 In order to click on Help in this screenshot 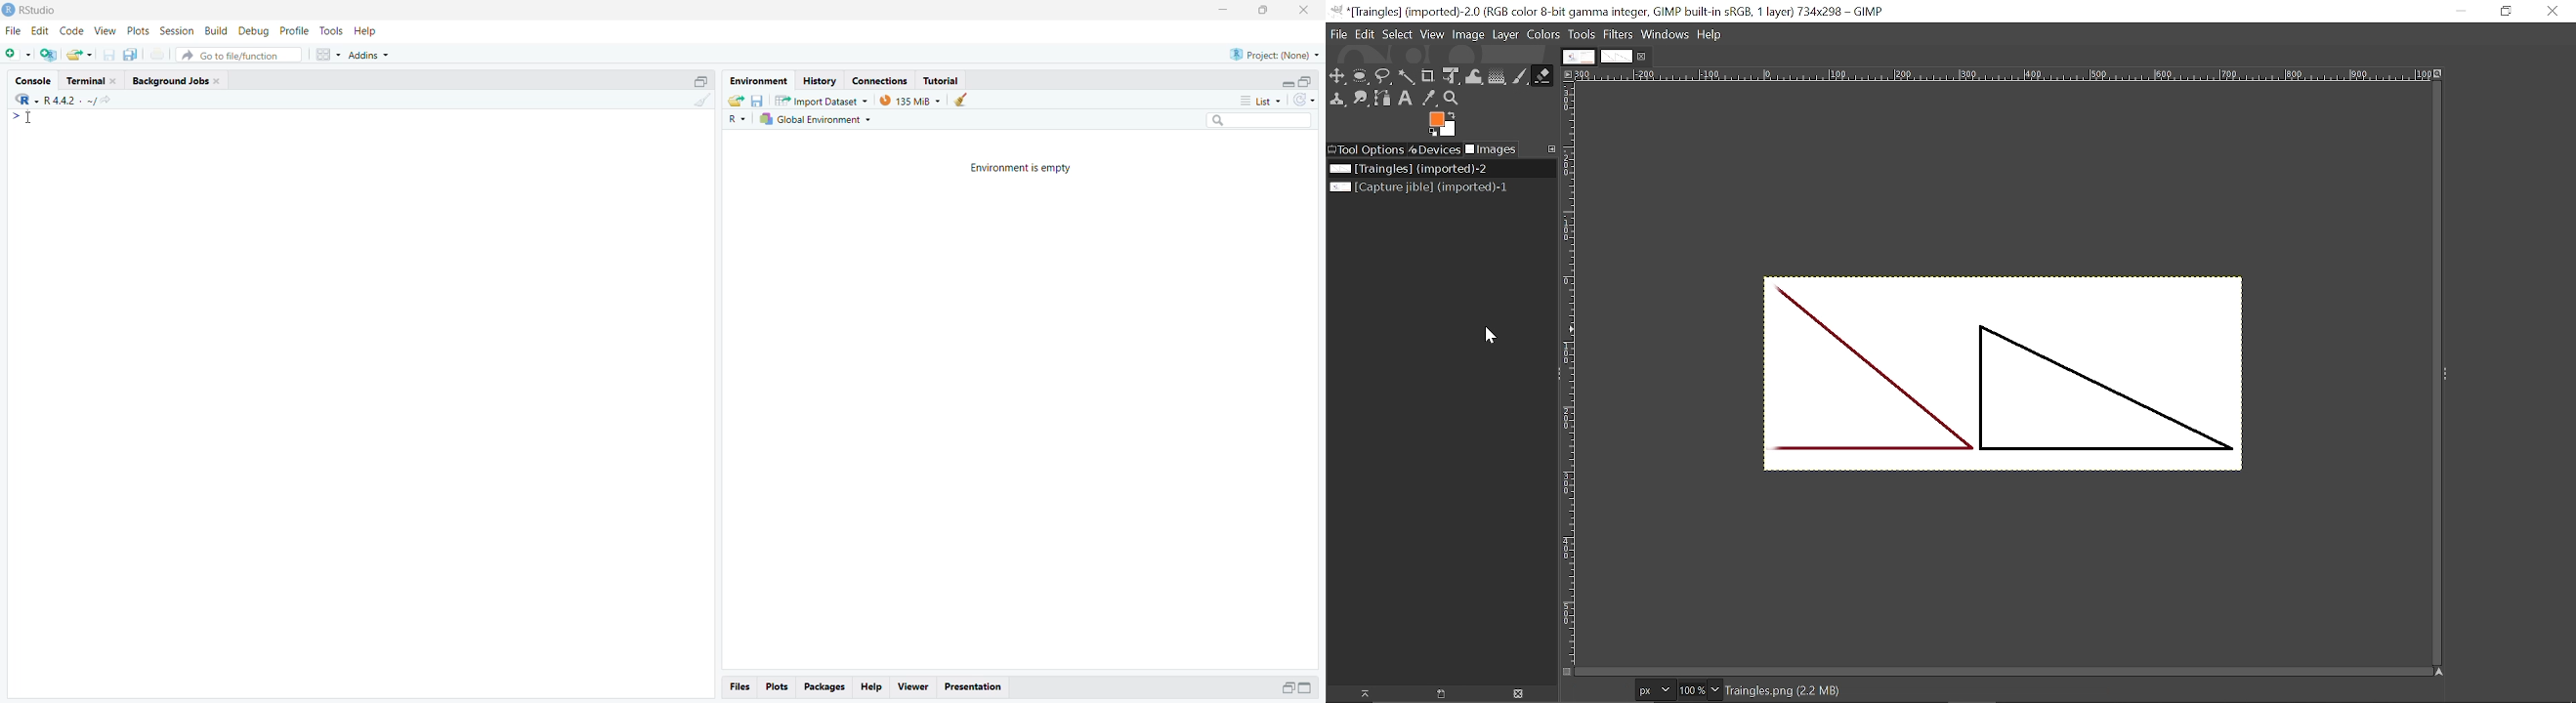, I will do `click(367, 30)`.